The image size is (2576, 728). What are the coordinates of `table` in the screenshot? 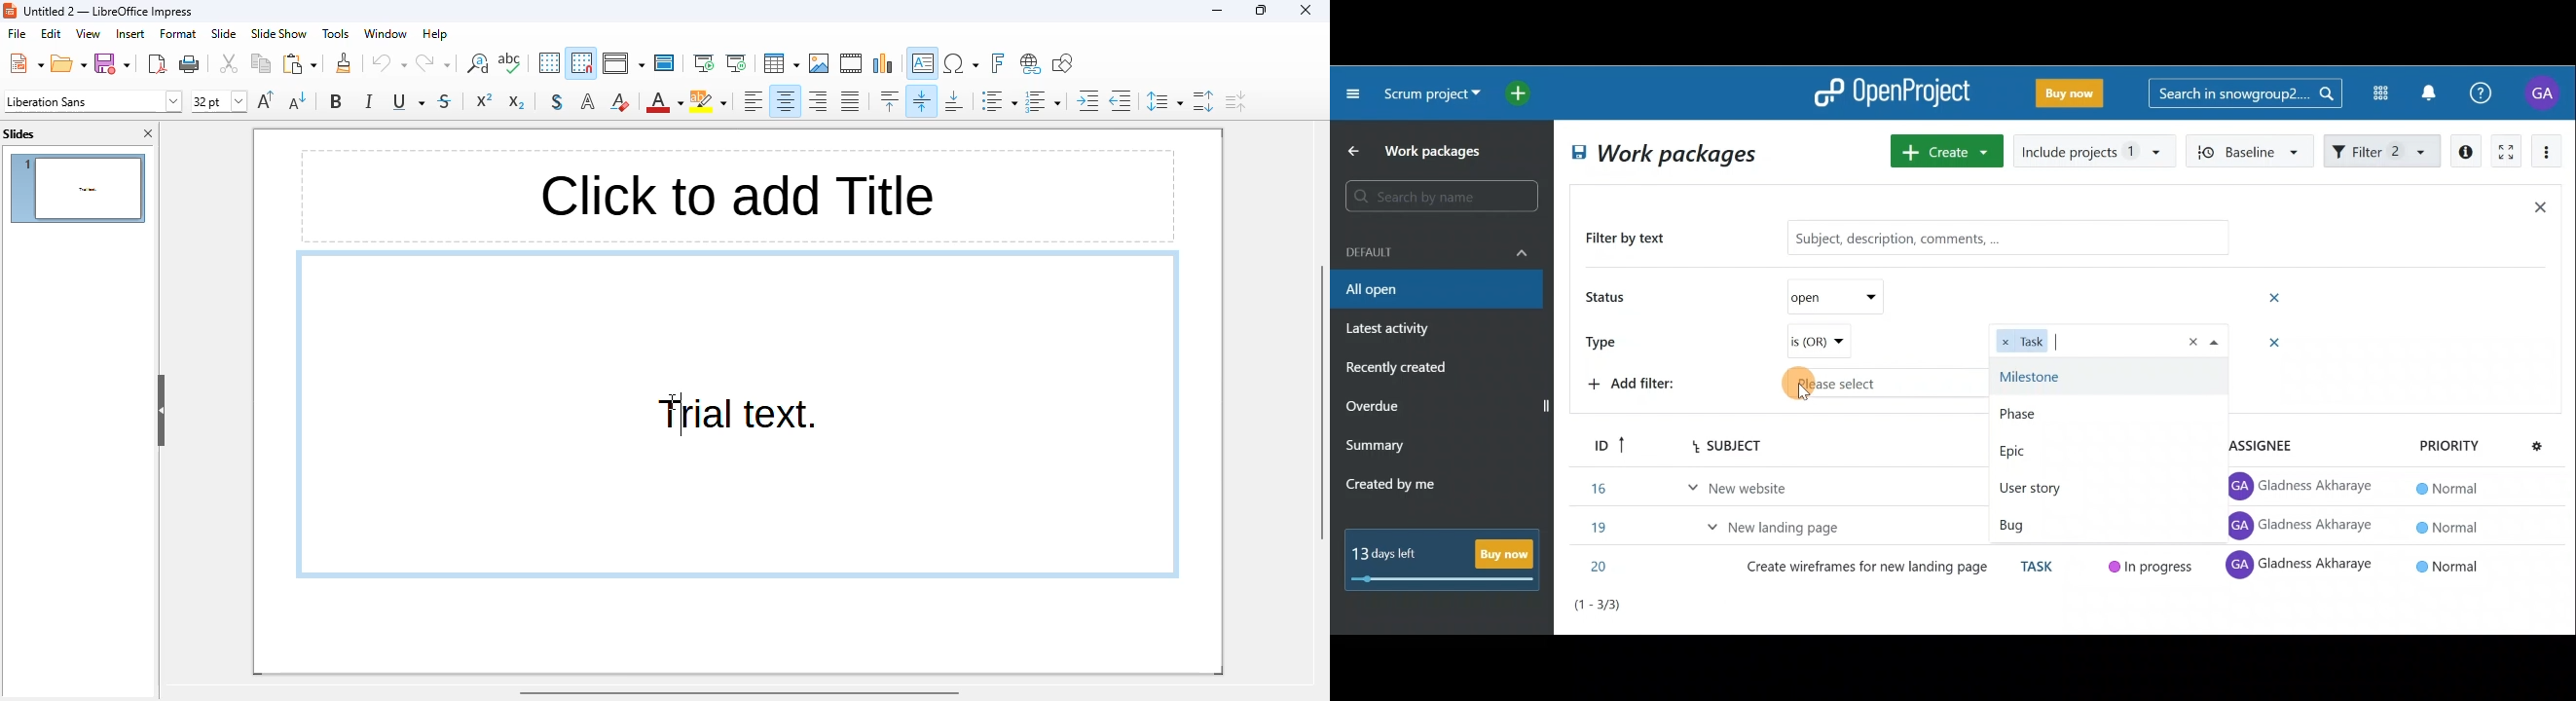 It's located at (781, 62).